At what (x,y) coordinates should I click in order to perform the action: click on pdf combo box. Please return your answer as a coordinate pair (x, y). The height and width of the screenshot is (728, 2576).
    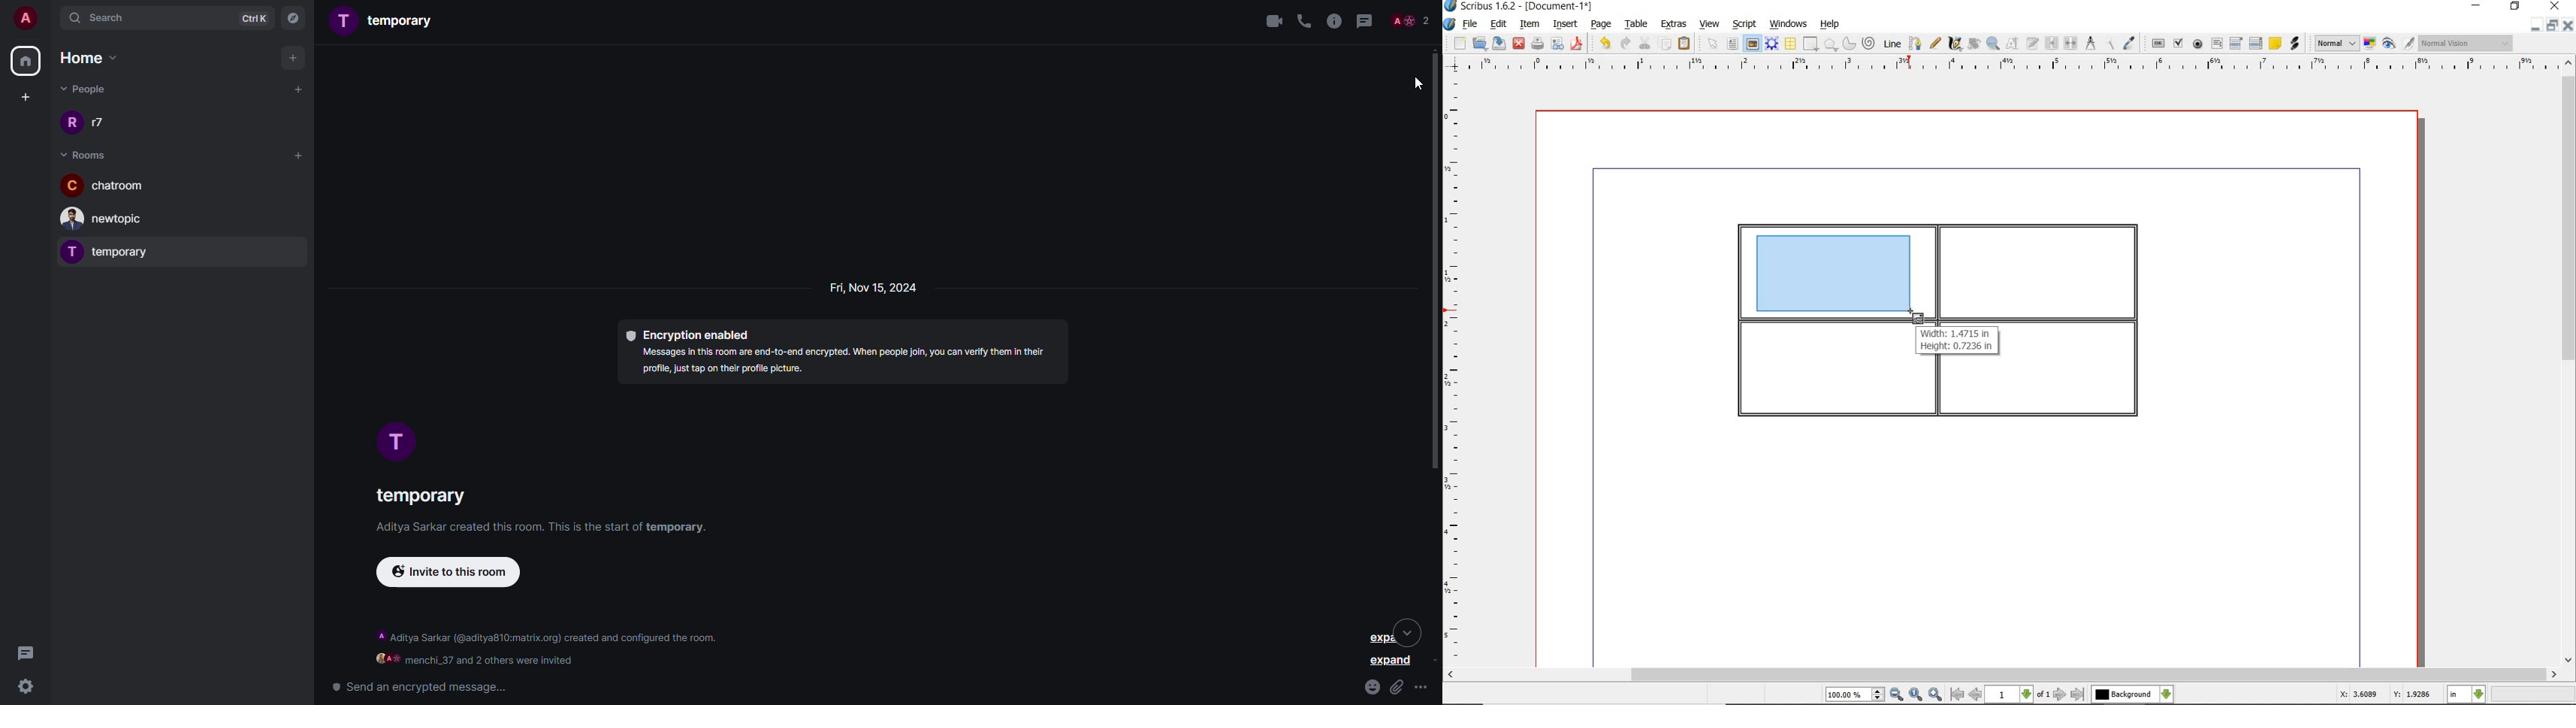
    Looking at the image, I should click on (2237, 44).